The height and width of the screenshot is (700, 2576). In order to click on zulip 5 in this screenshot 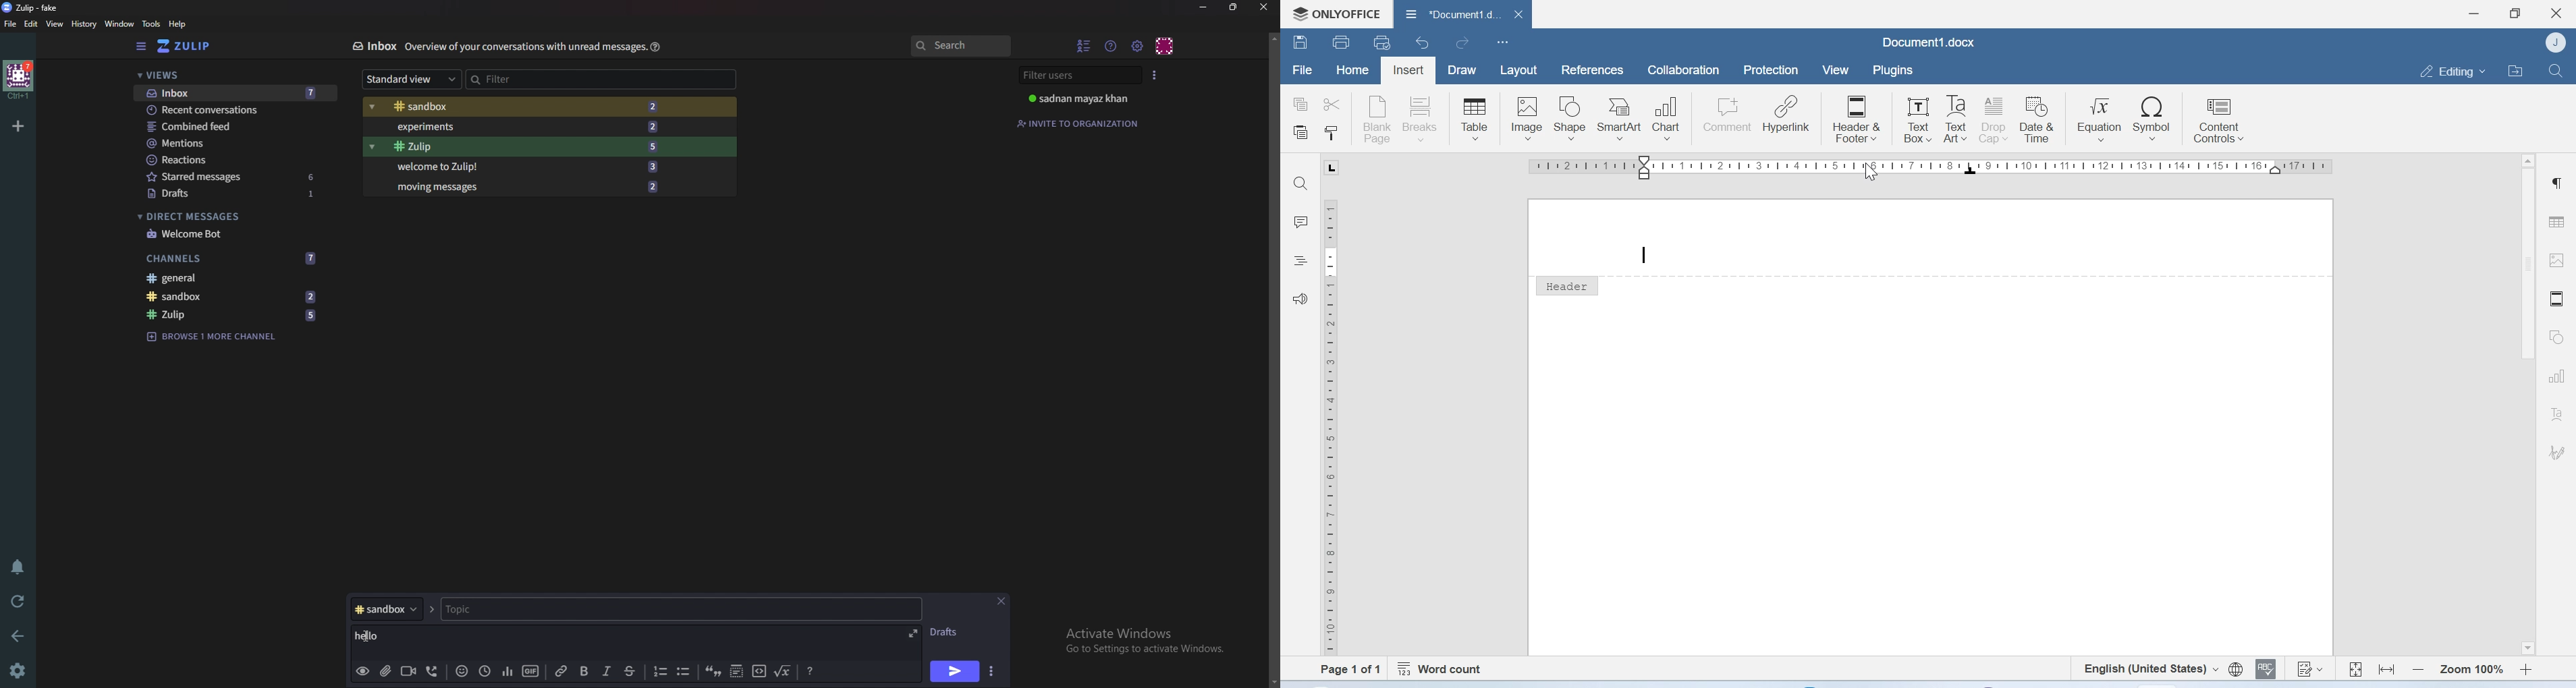, I will do `click(517, 147)`.